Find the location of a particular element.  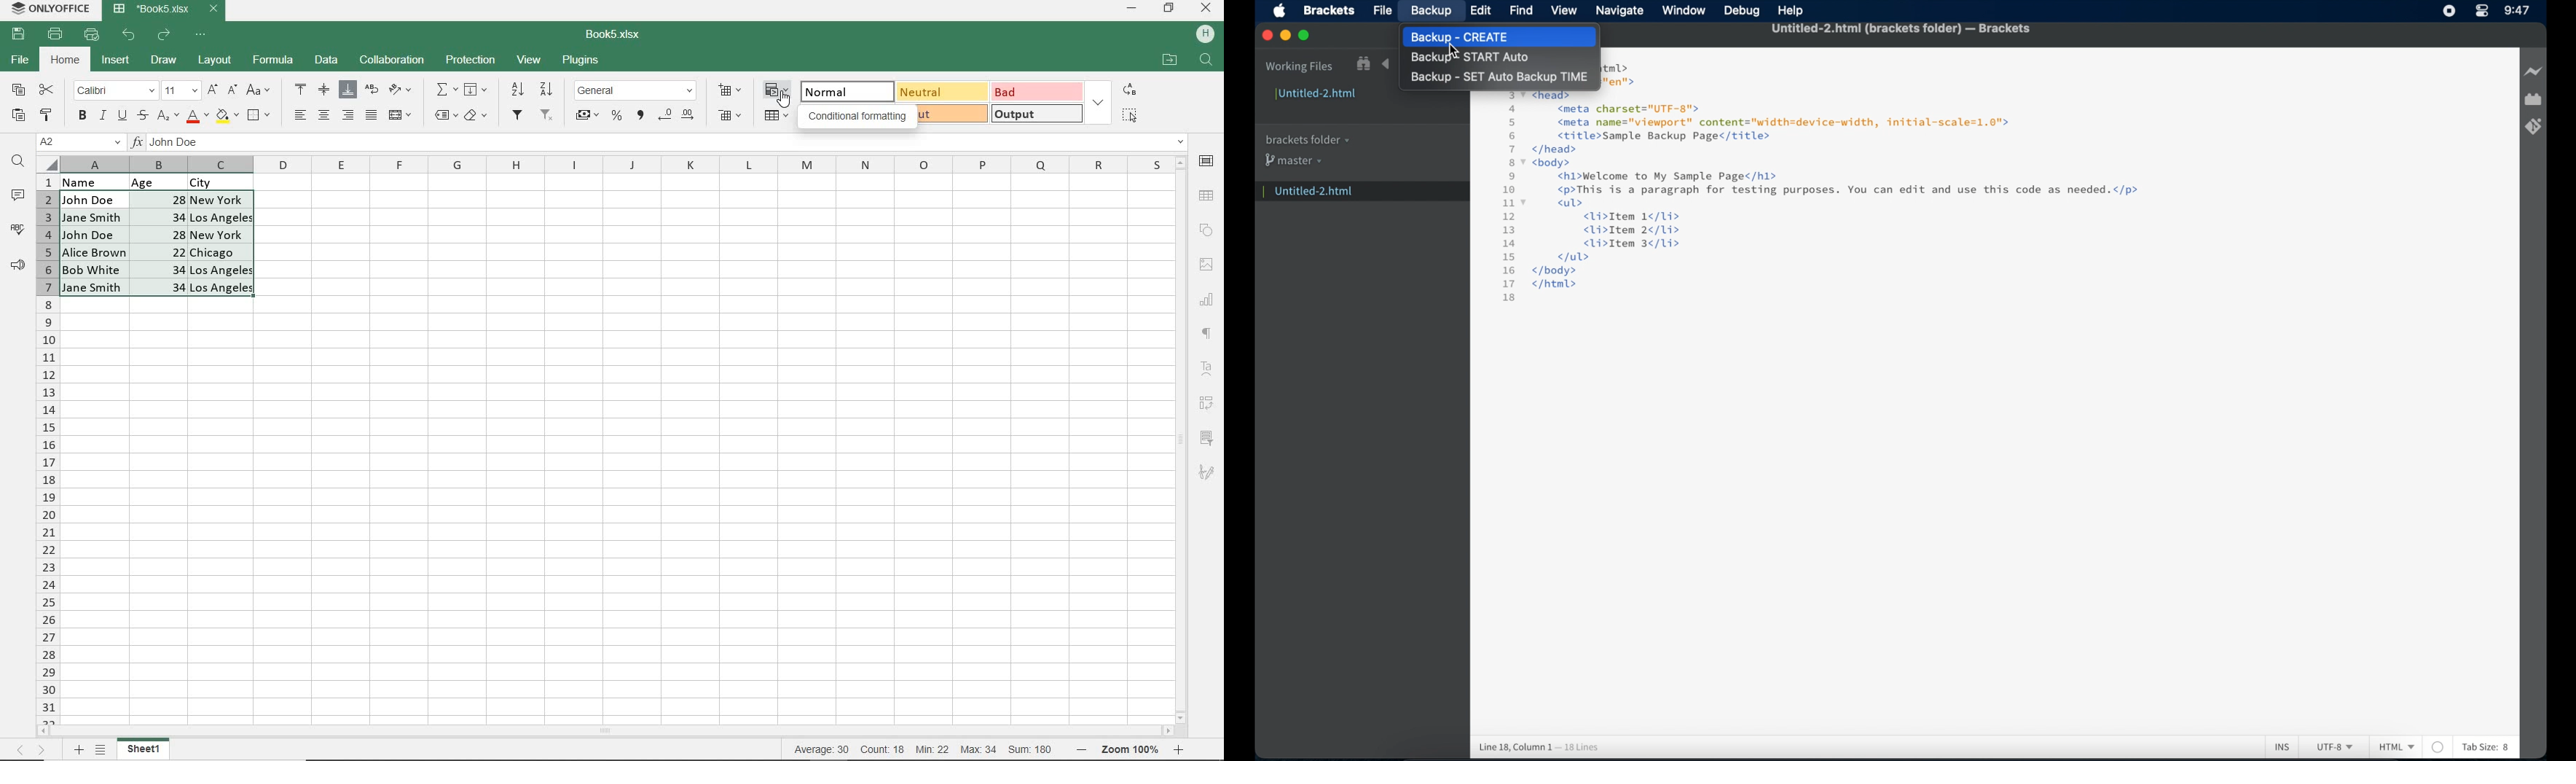

help is located at coordinates (1791, 11).